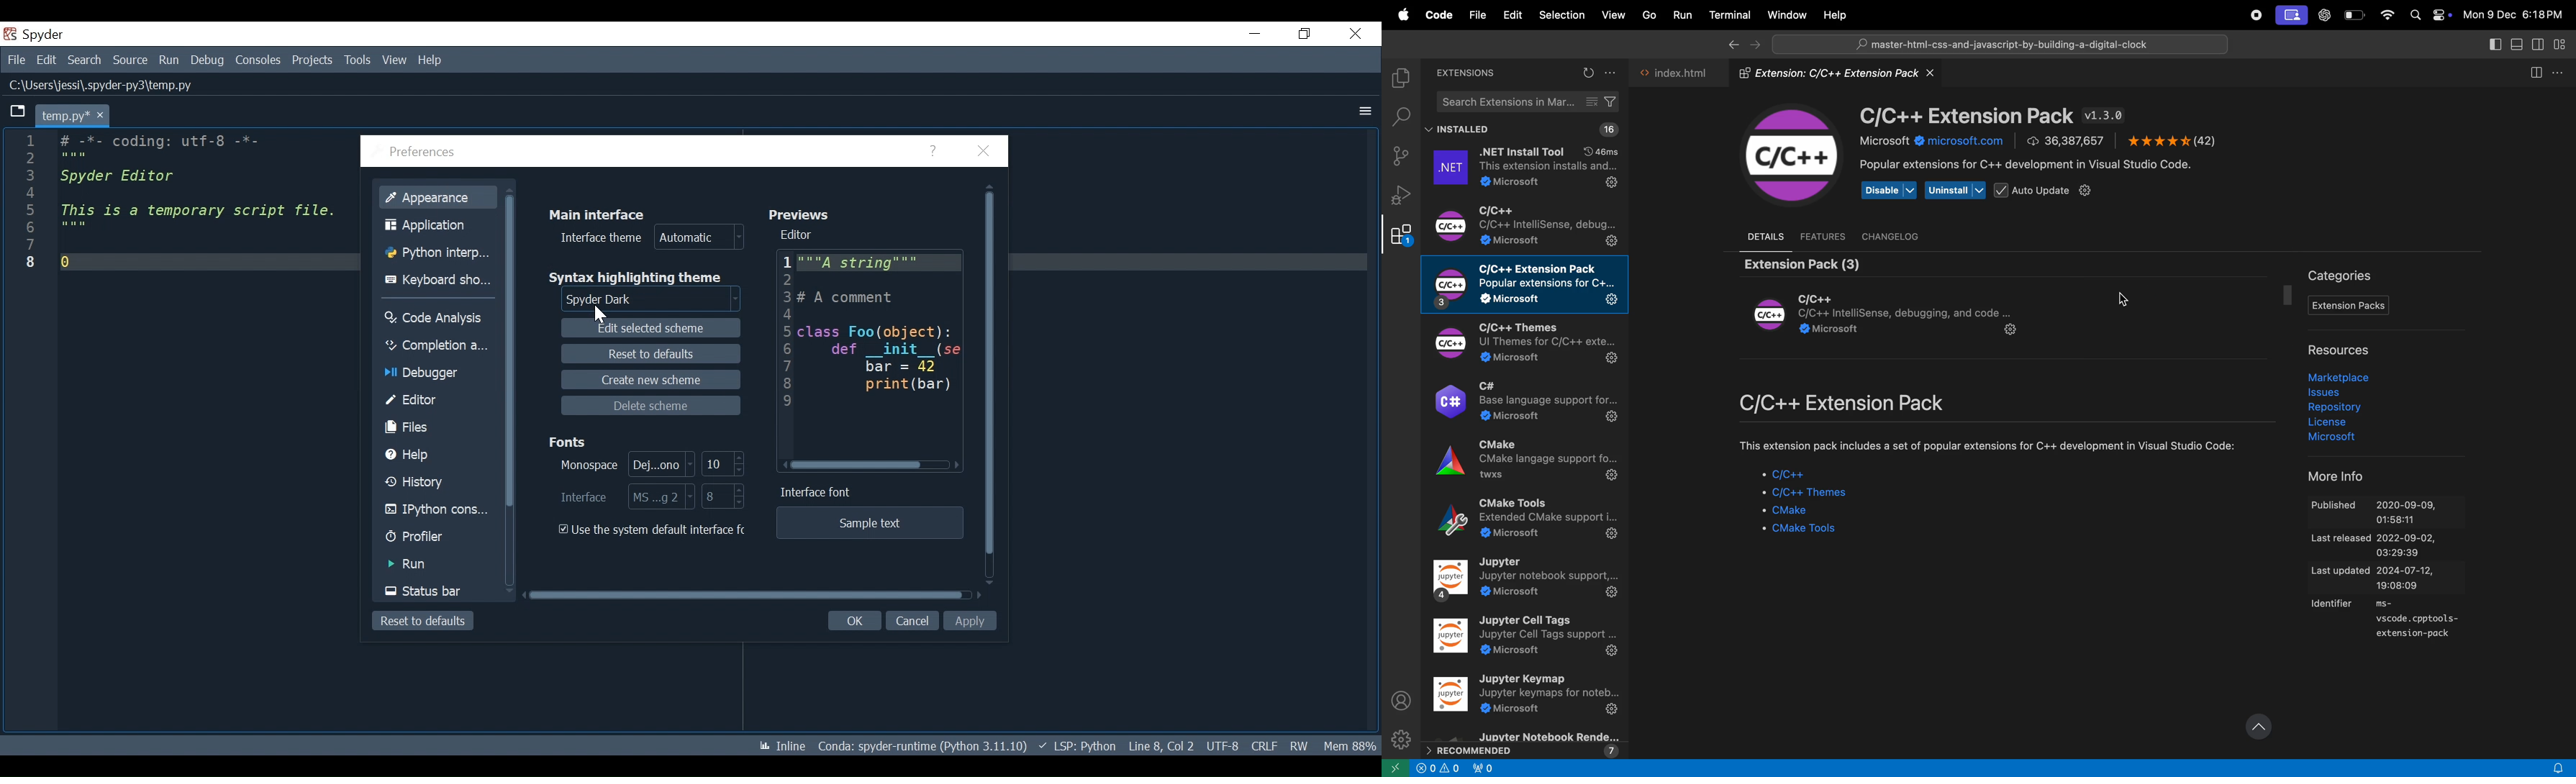 This screenshot has height=784, width=2576. What do you see at coordinates (2292, 15) in the screenshot?
I see `screen ui` at bounding box center [2292, 15].